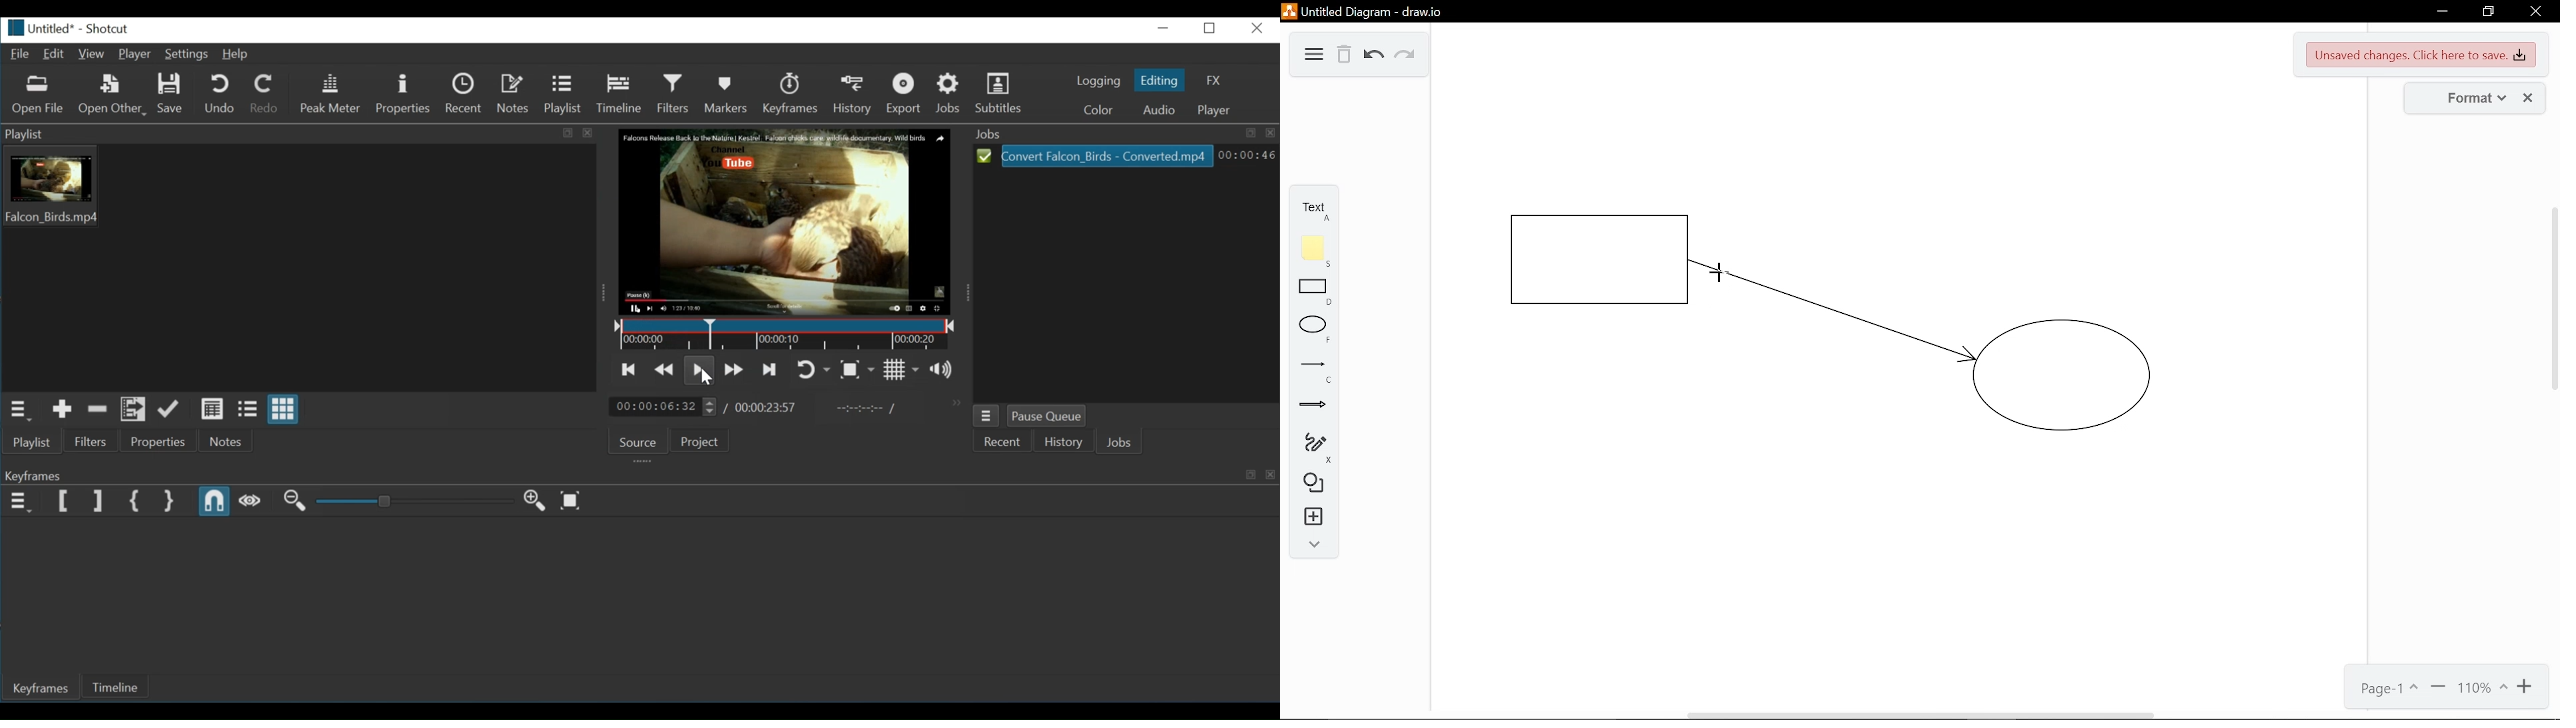  Describe the element at coordinates (699, 441) in the screenshot. I see `Project` at that location.